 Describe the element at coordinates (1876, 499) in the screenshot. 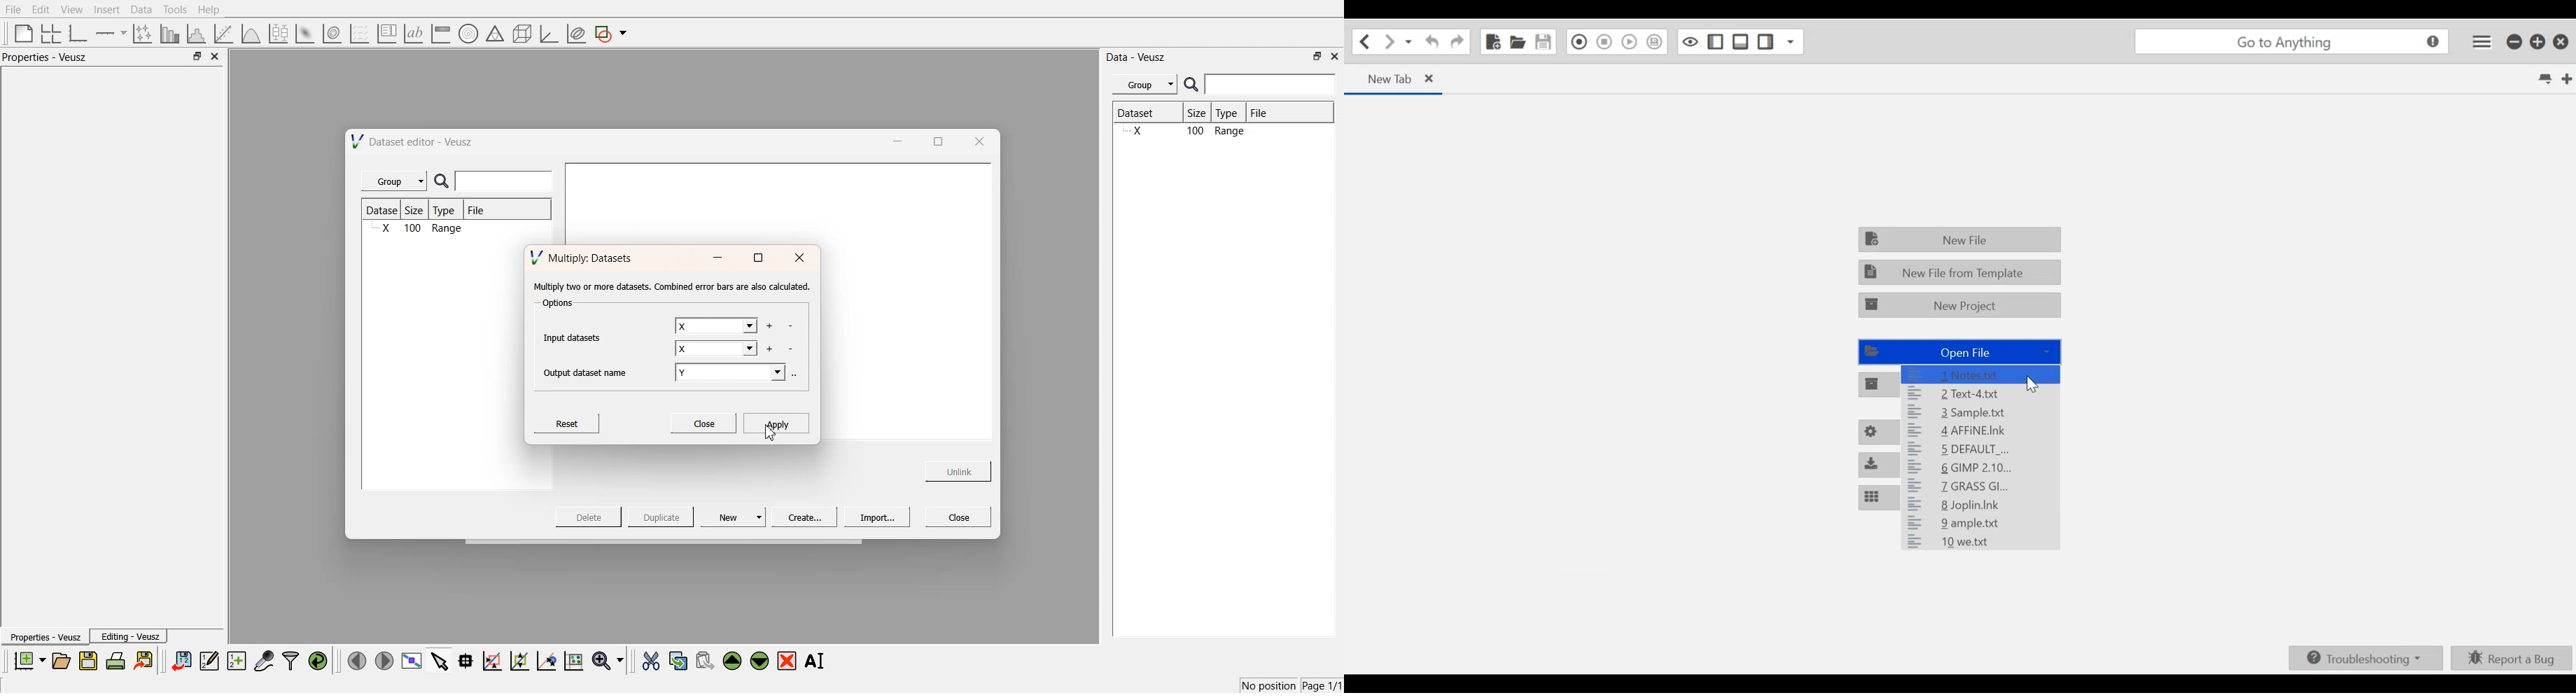

I see `Customize Panes` at that location.